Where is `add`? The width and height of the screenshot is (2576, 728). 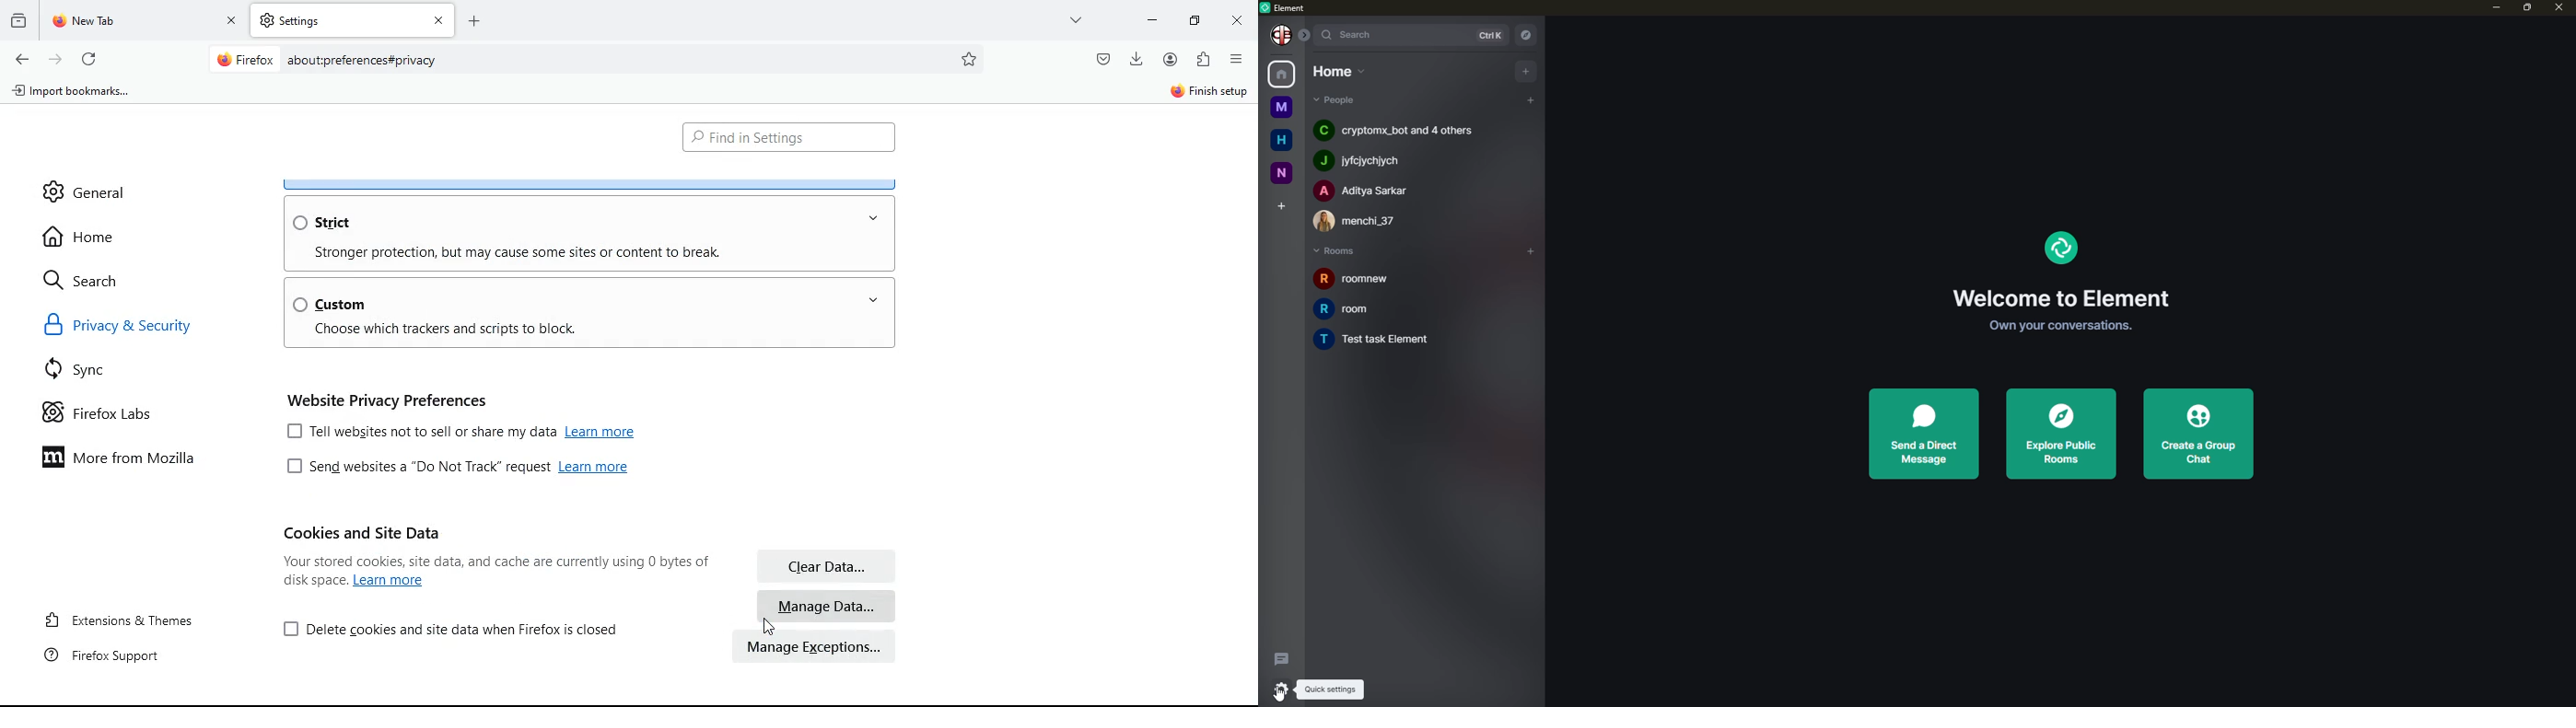 add is located at coordinates (1532, 249).